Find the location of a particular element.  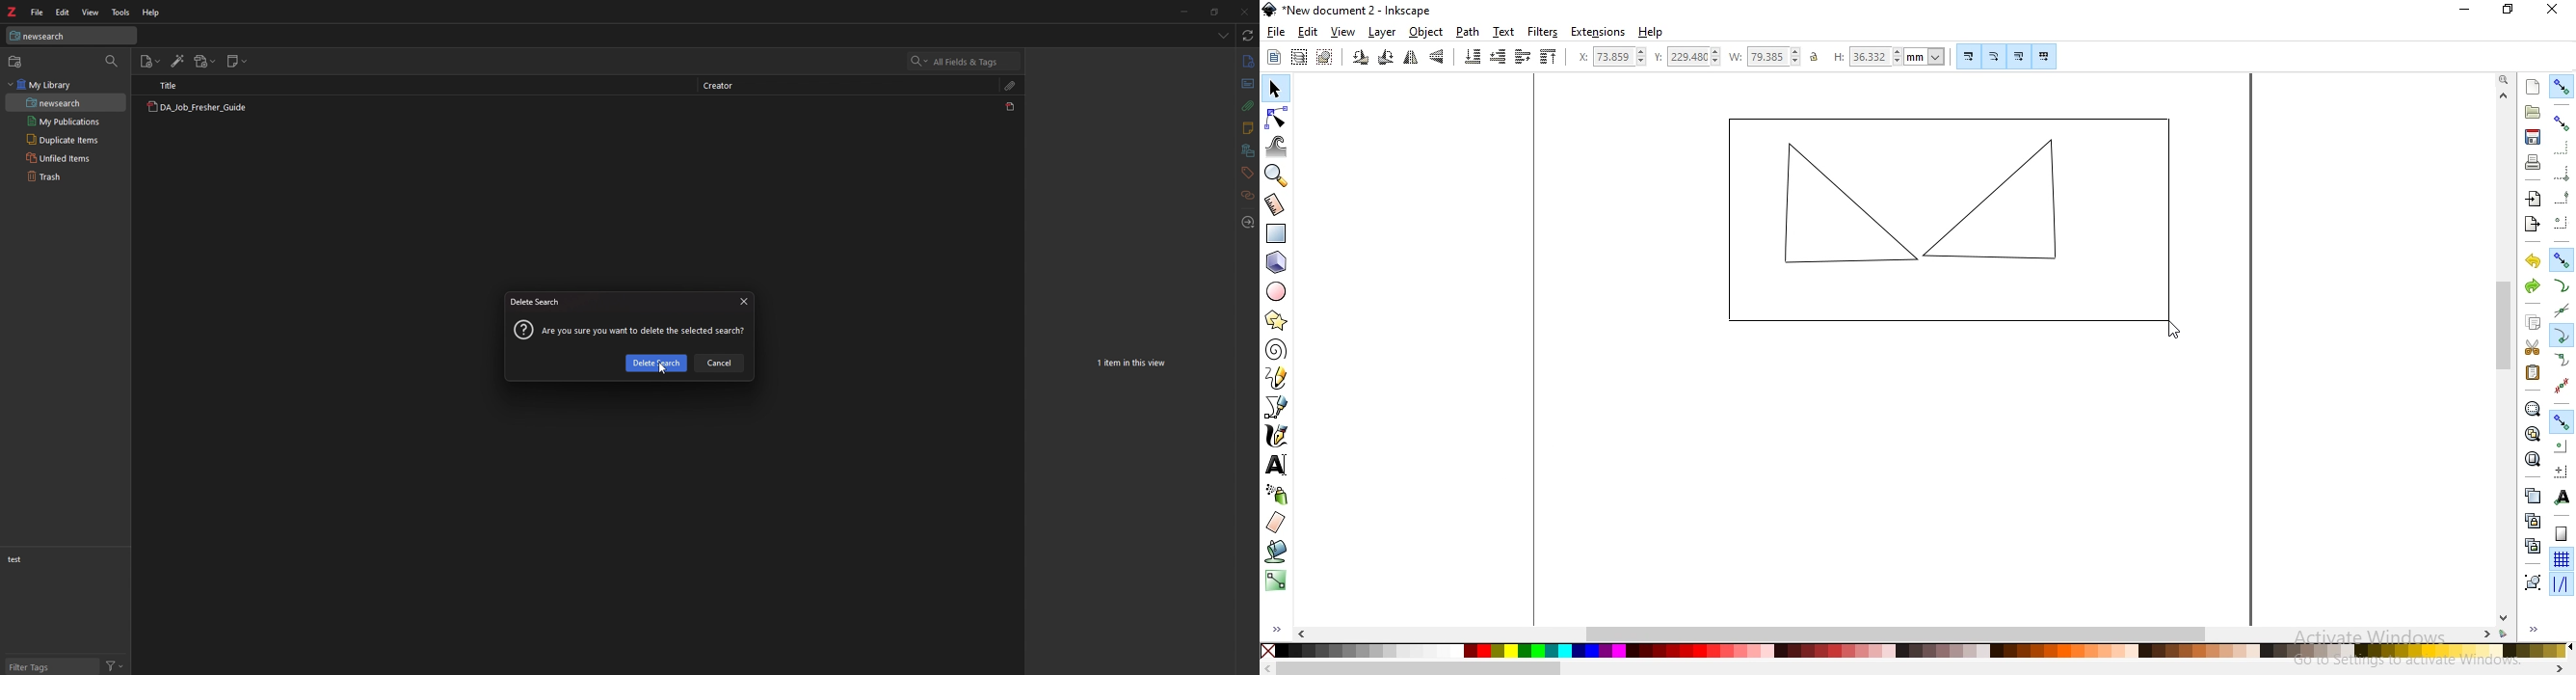

Title is located at coordinates (169, 87).